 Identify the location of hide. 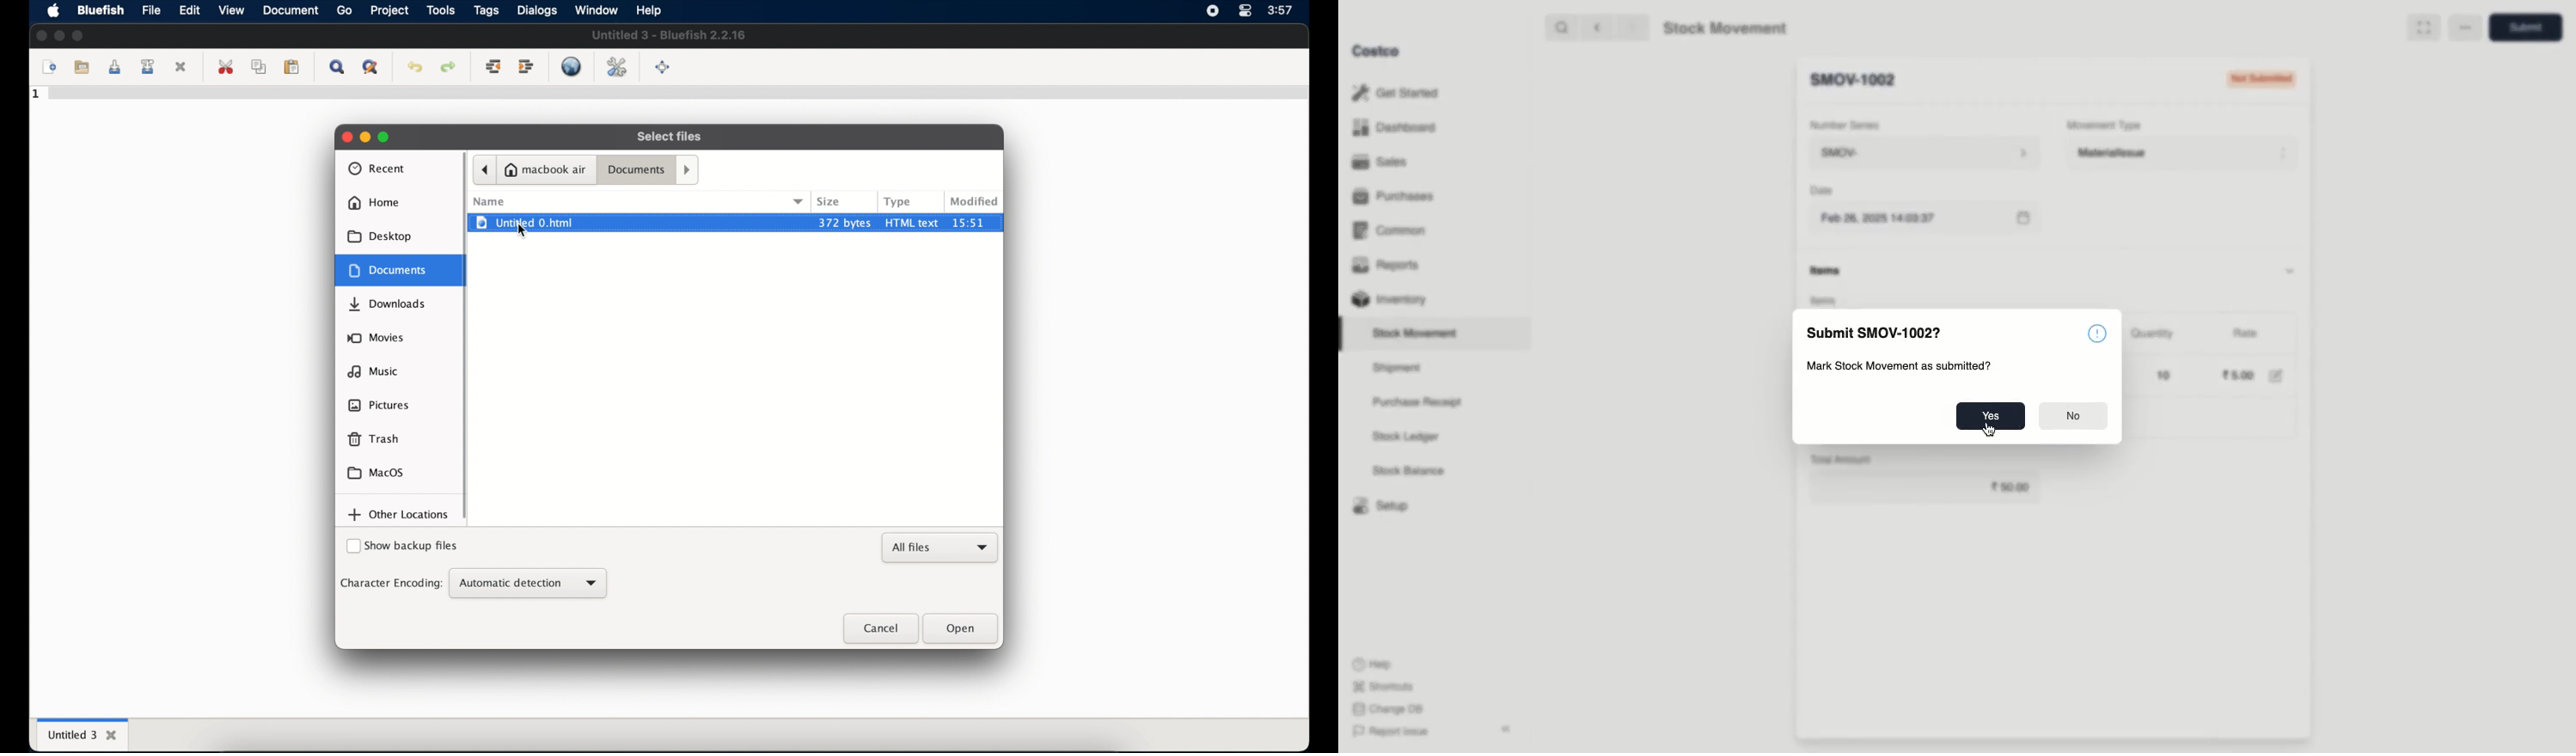
(2292, 269).